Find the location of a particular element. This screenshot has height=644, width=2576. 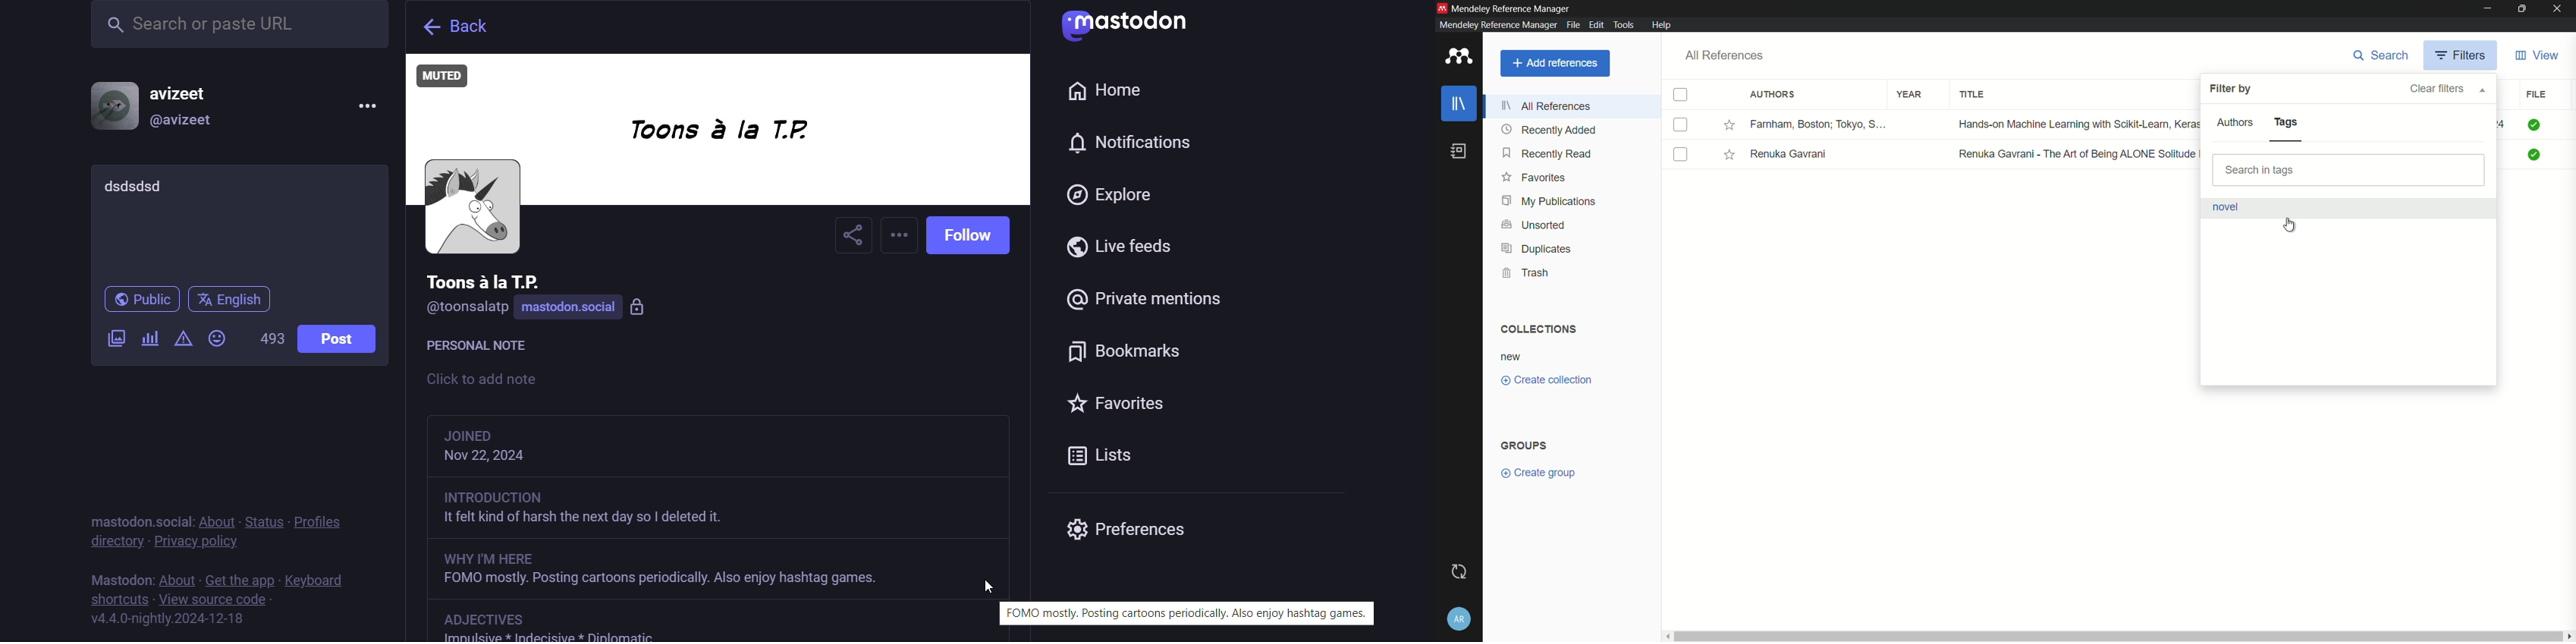

filter is located at coordinates (2463, 56).